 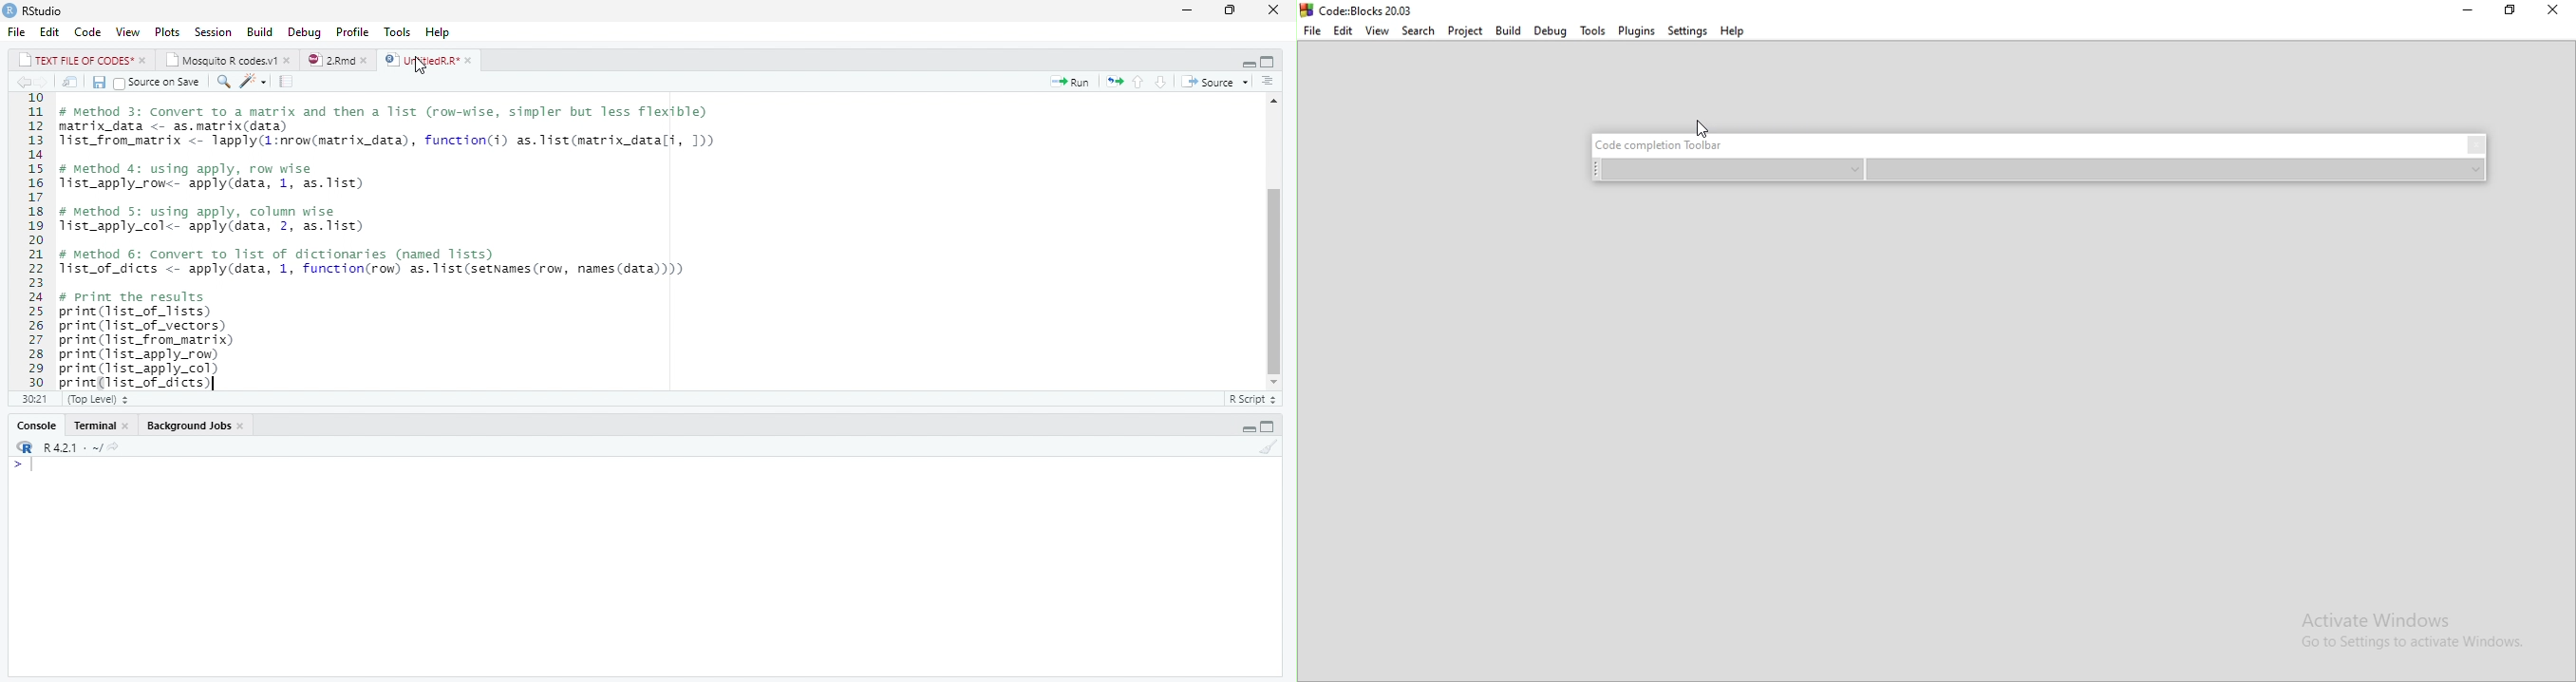 What do you see at coordinates (32, 398) in the screenshot?
I see `1:1` at bounding box center [32, 398].